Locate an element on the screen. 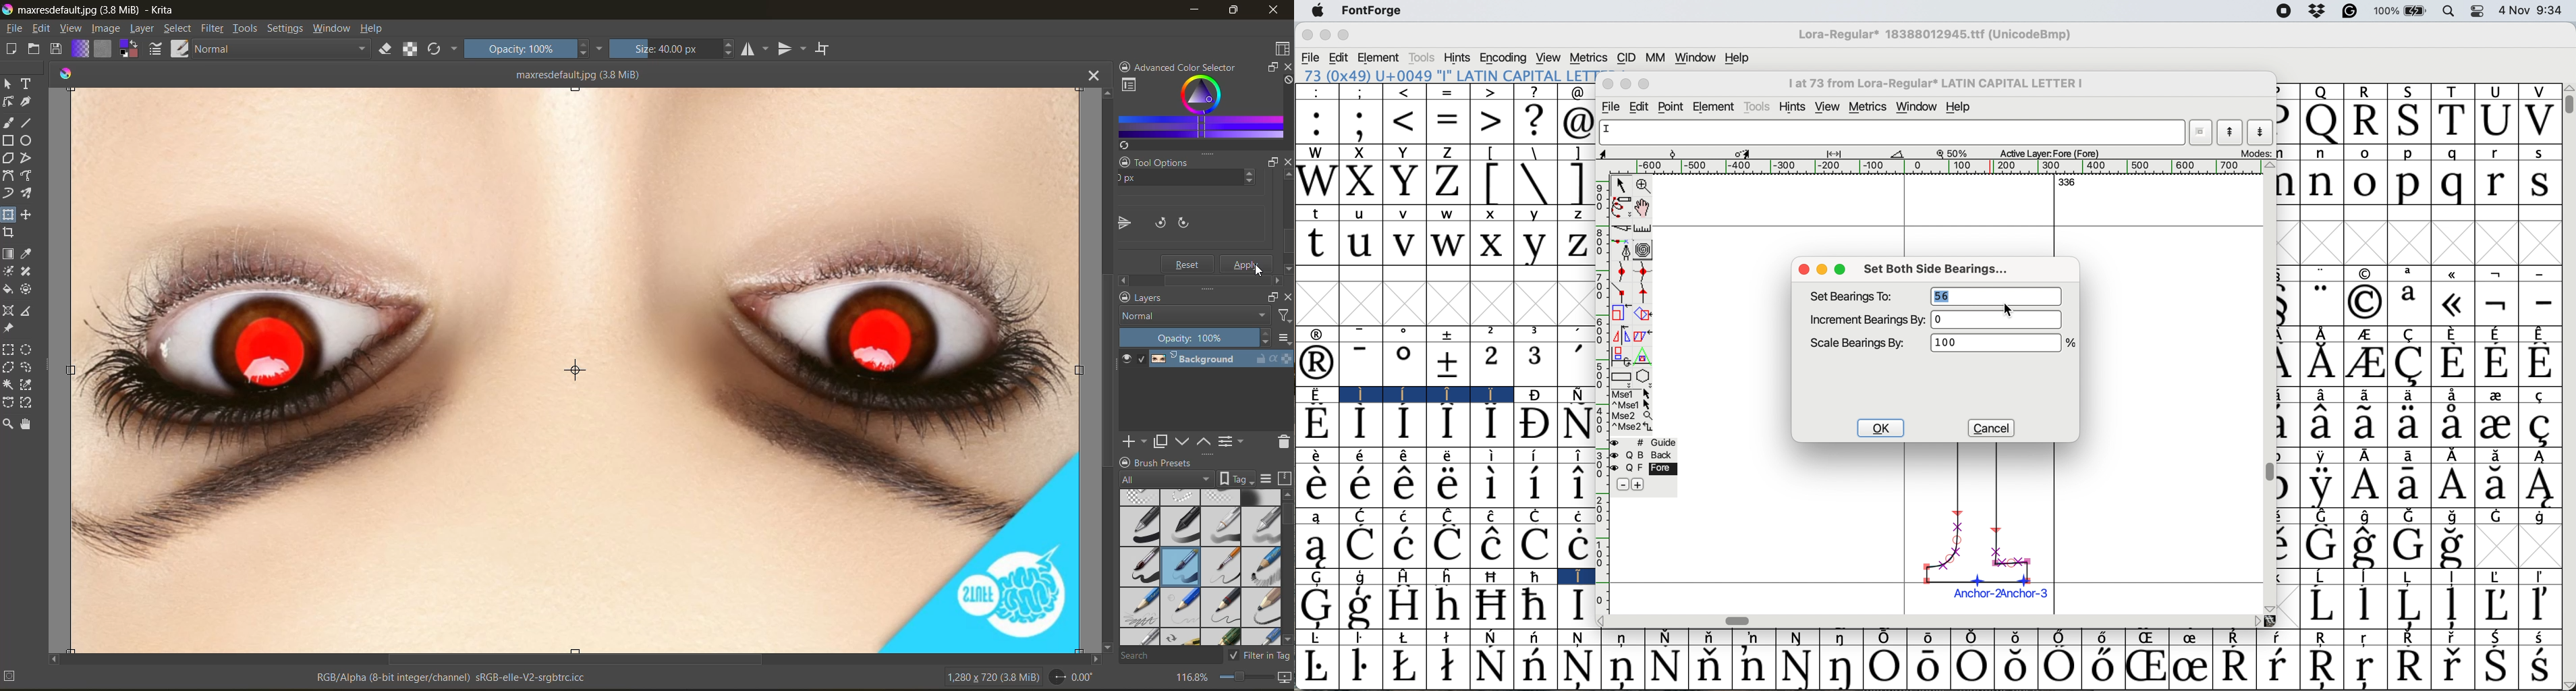 Image resolution: width=2576 pixels, height=700 pixels. Q is located at coordinates (2321, 91).